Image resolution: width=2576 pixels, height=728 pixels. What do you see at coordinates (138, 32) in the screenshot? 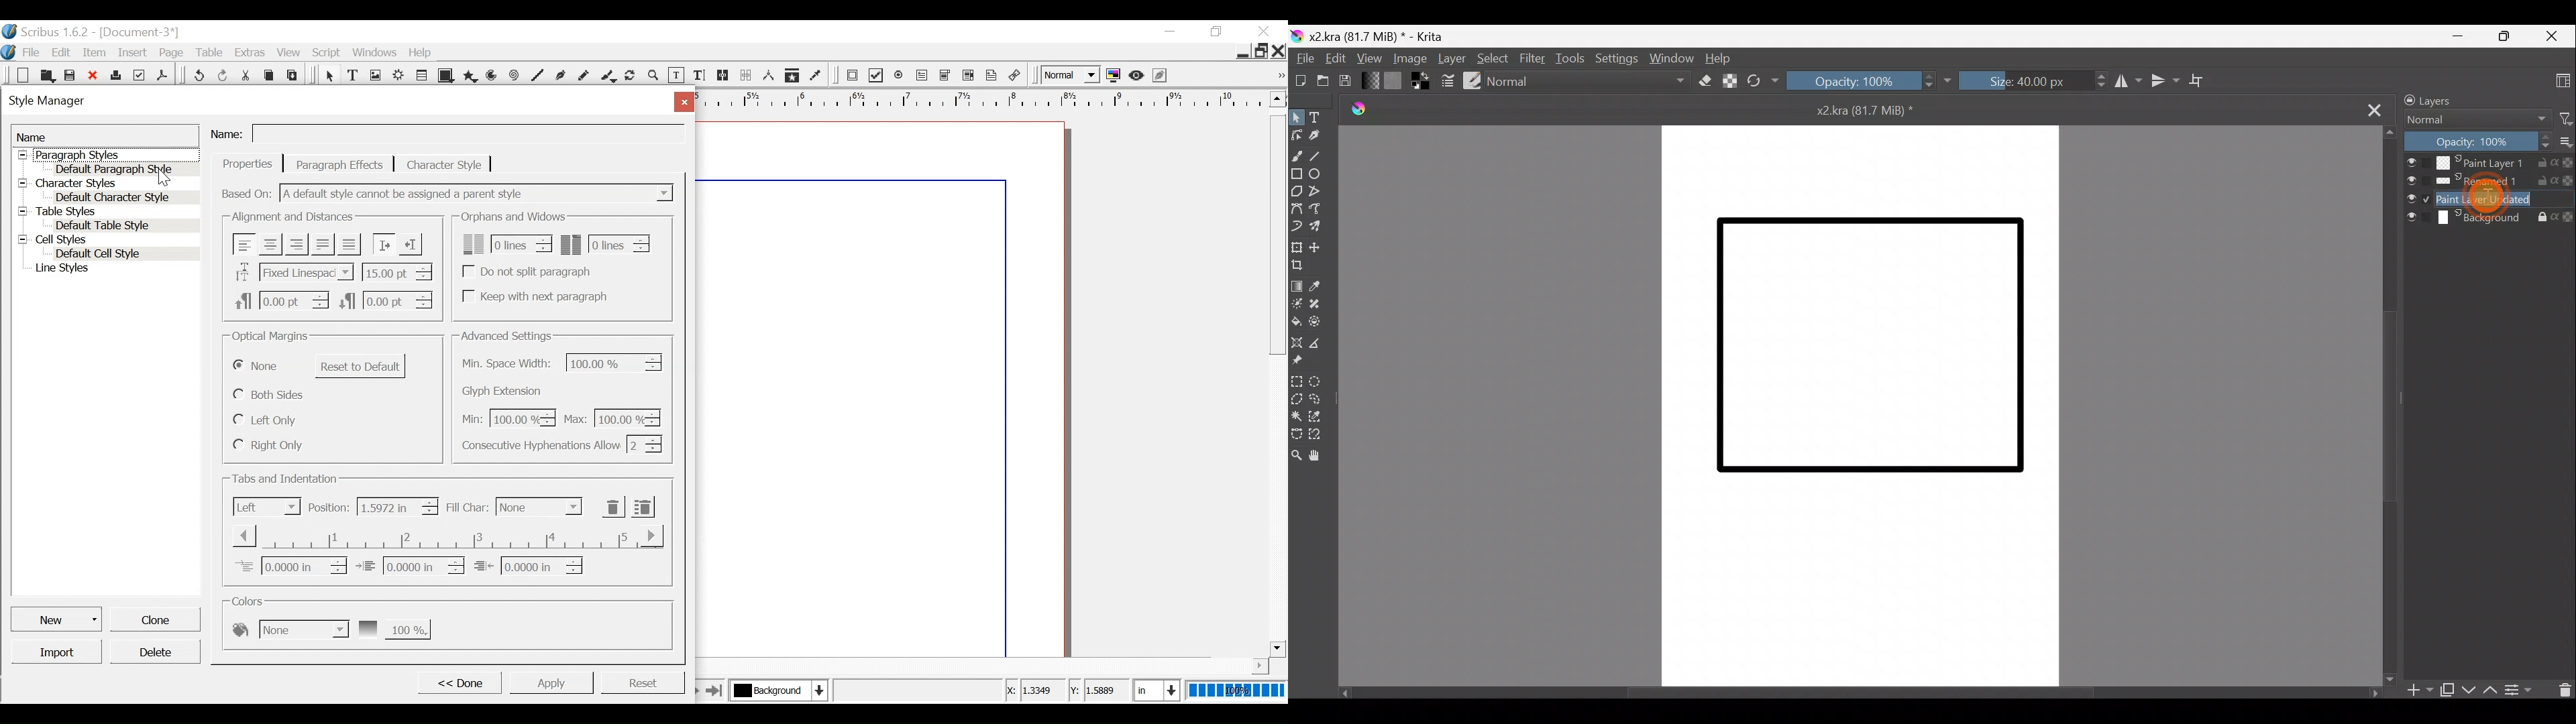
I see `Document` at bounding box center [138, 32].